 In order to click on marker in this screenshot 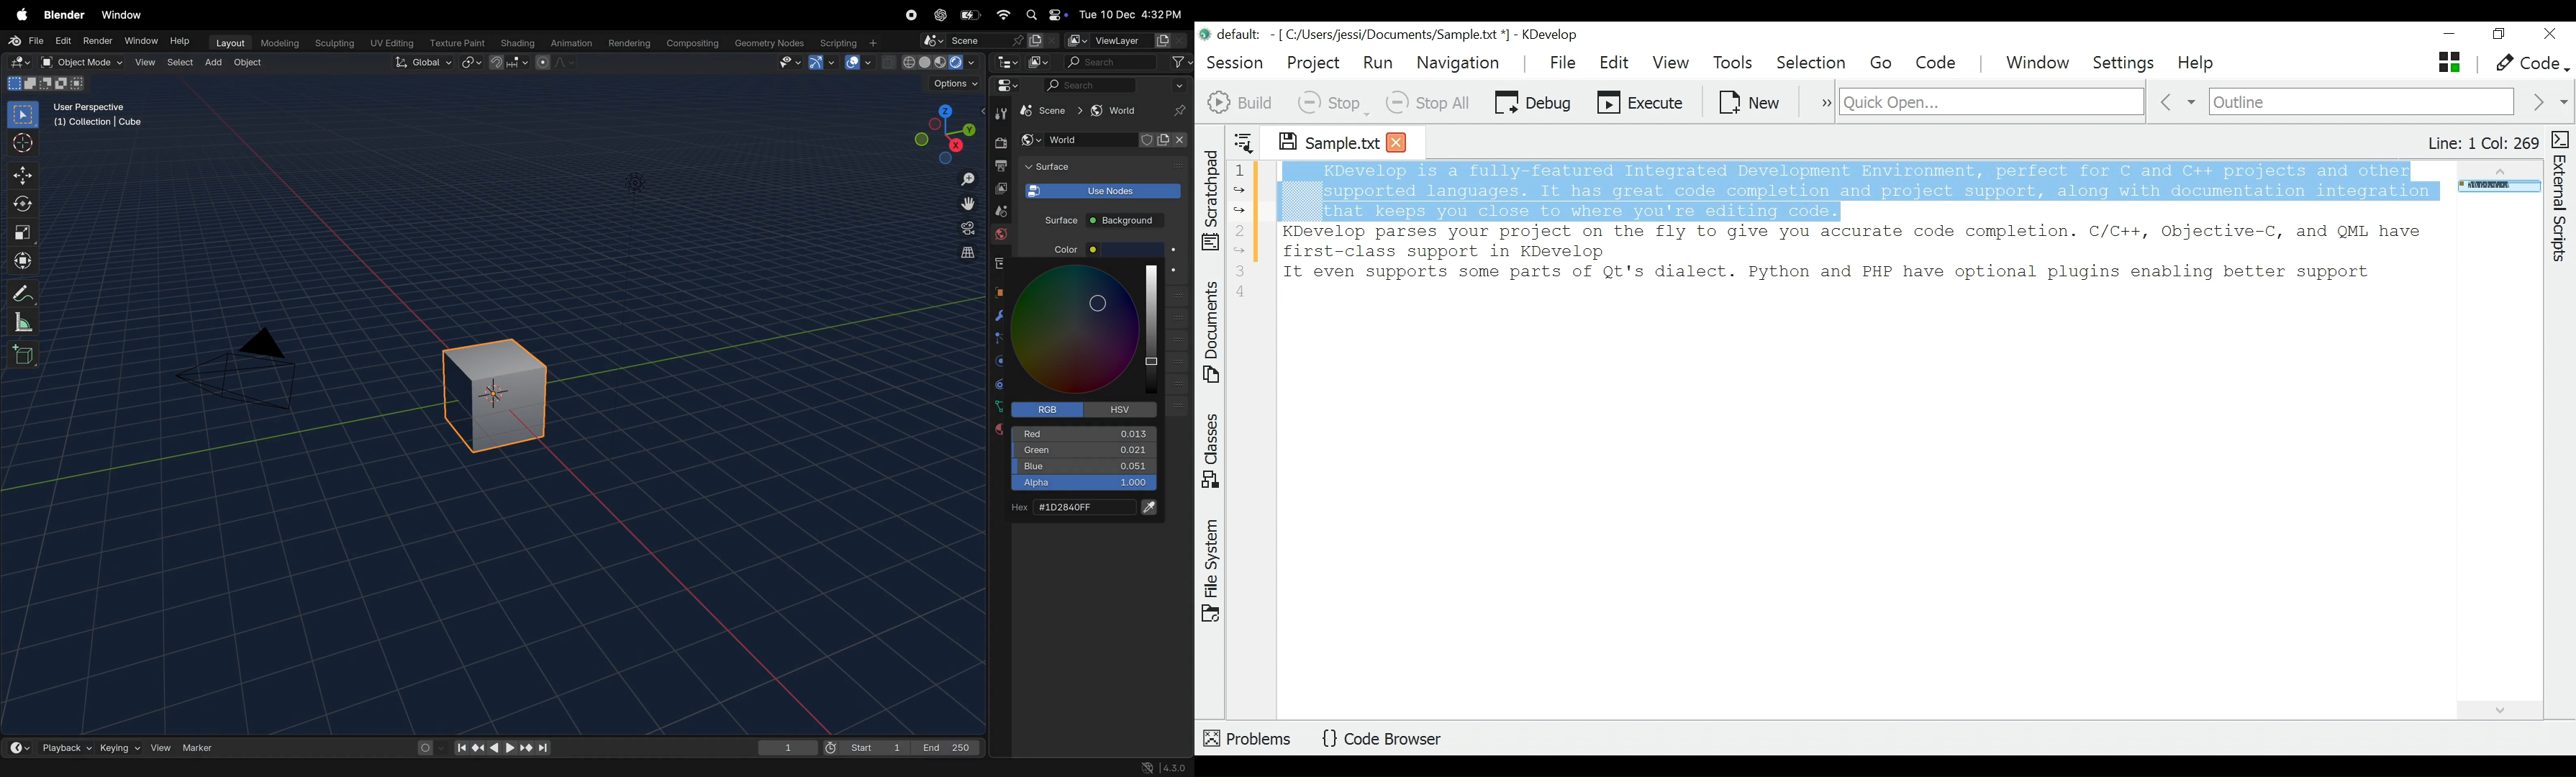, I will do `click(203, 747)`.